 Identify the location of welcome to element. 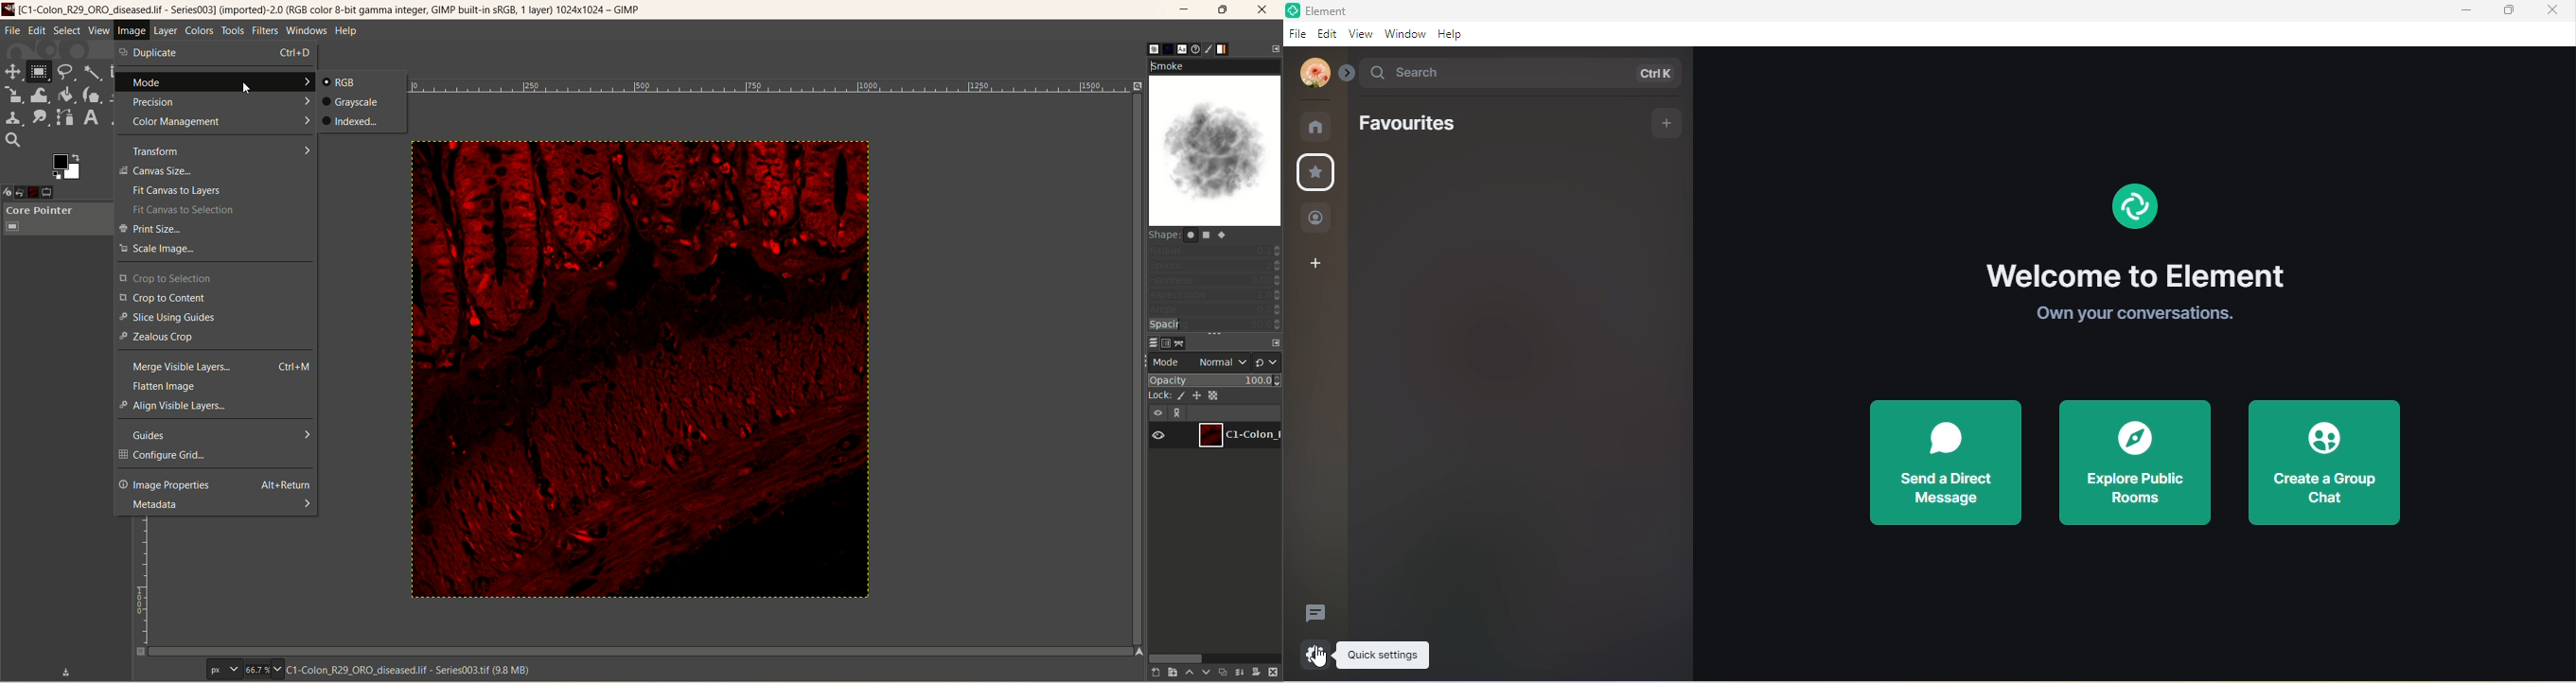
(2135, 276).